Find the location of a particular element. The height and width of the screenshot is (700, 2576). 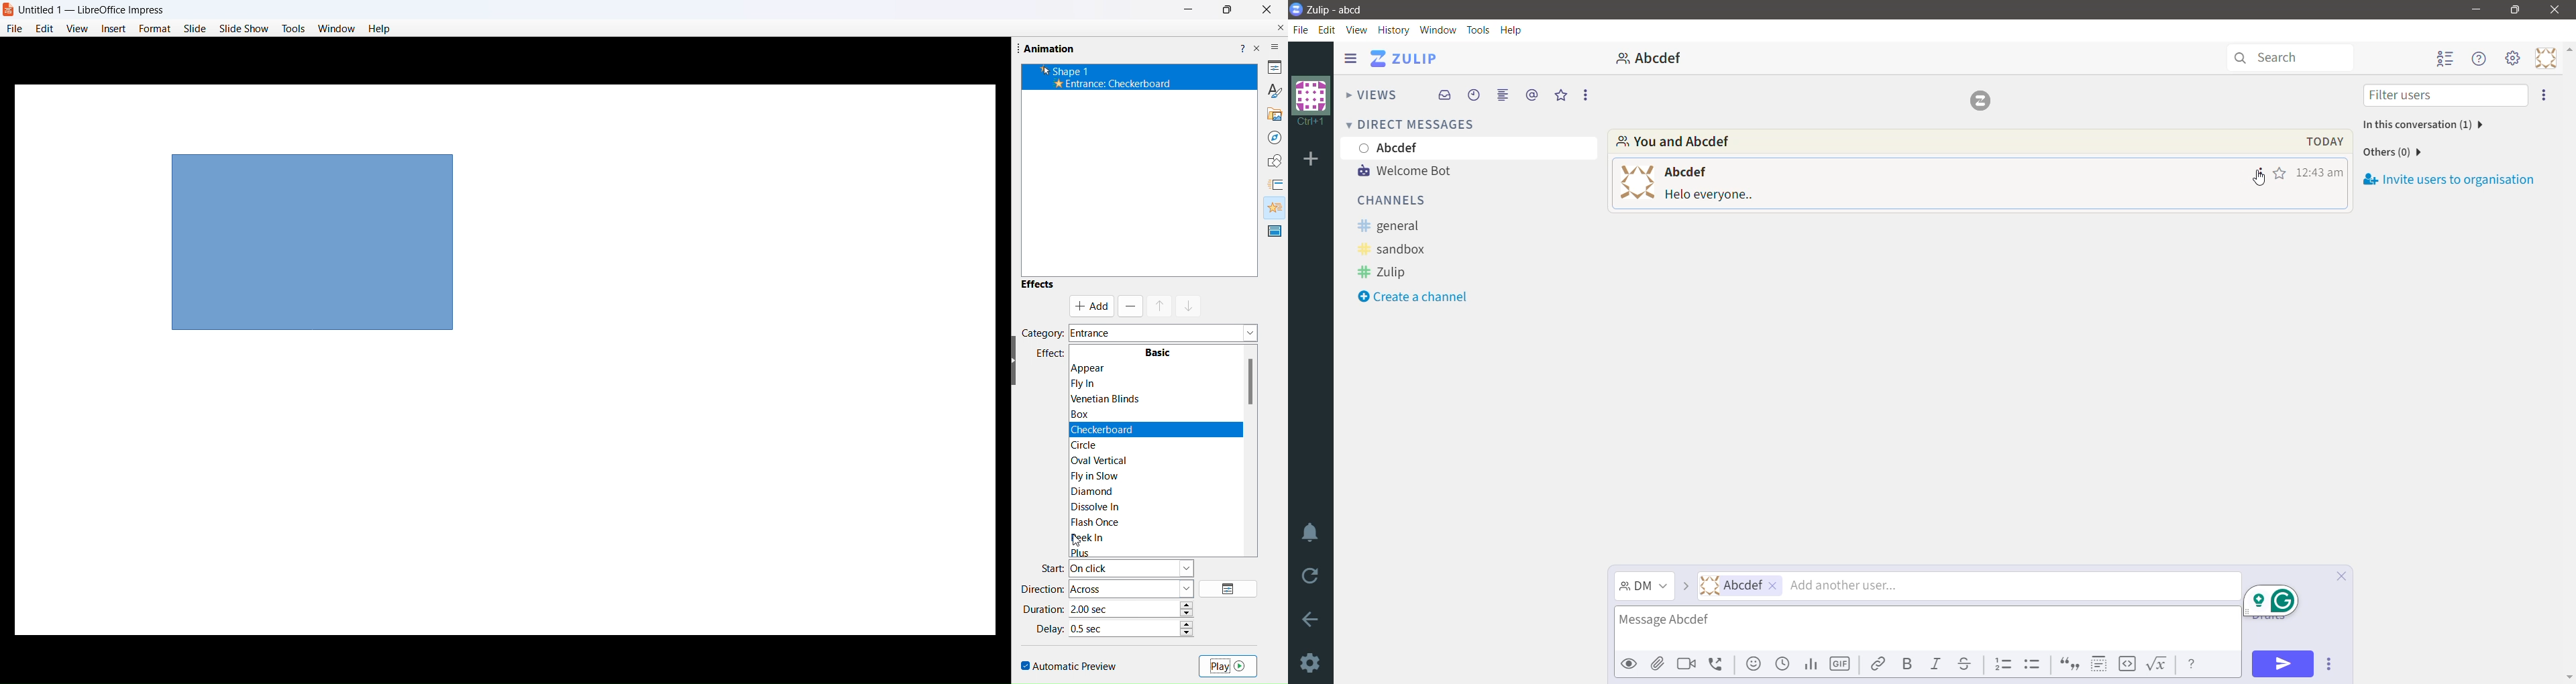

Users is located at coordinates (1970, 586).